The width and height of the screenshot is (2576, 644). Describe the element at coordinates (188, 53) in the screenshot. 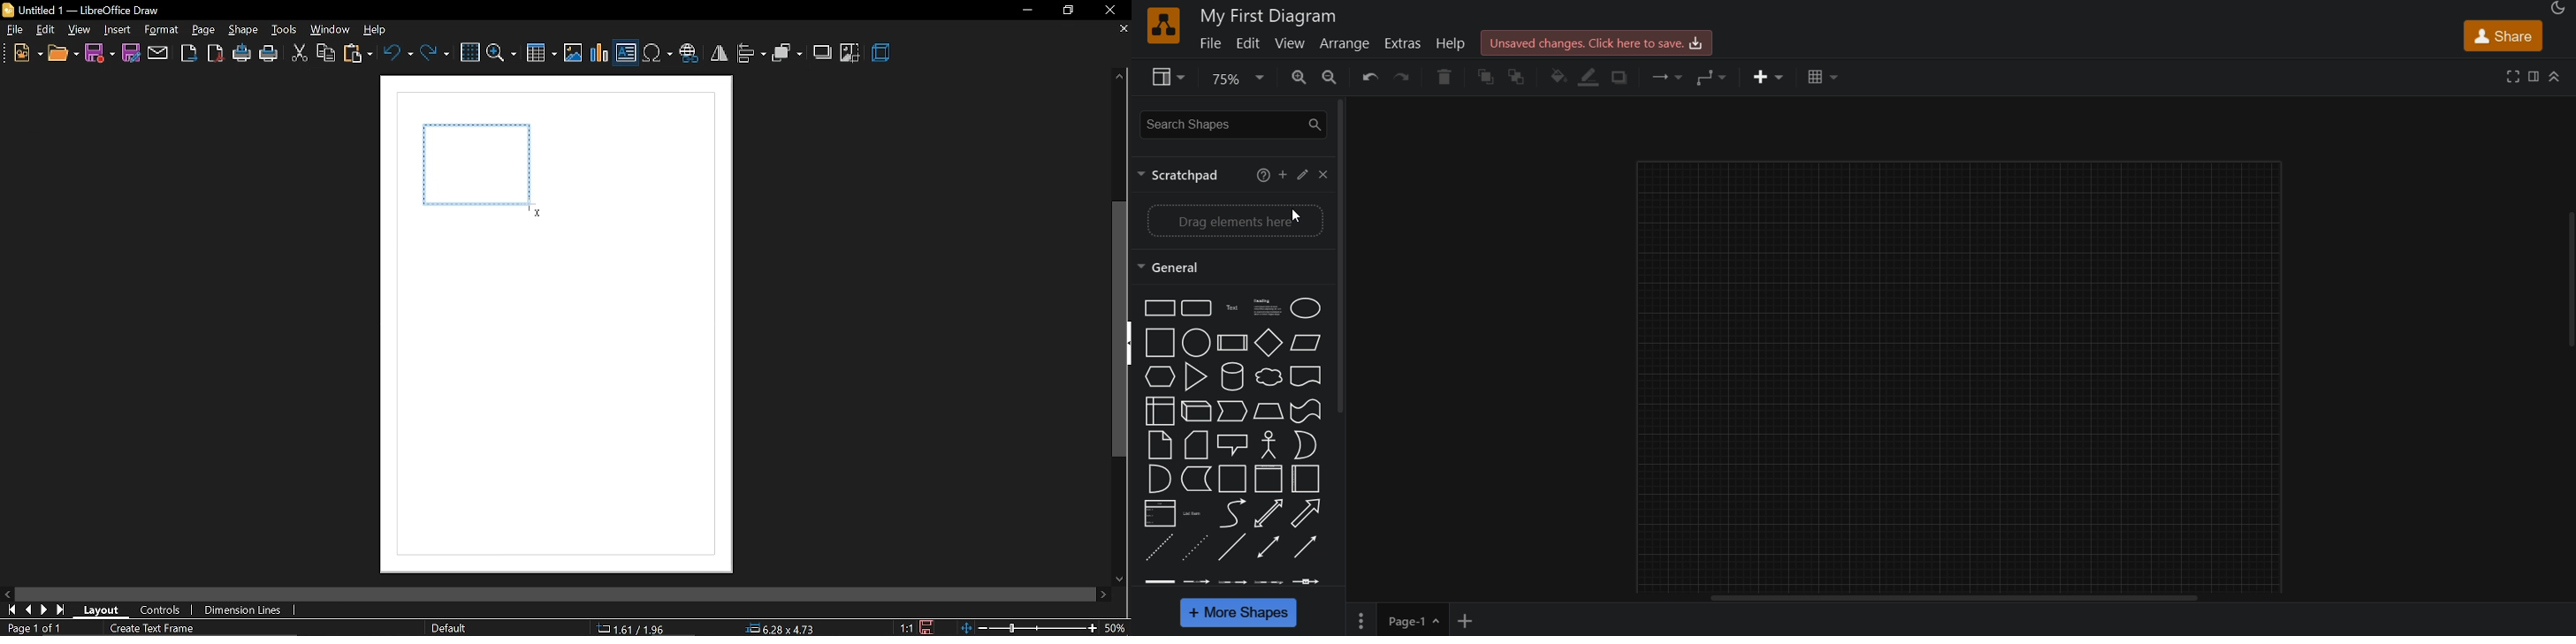

I see `export` at that location.